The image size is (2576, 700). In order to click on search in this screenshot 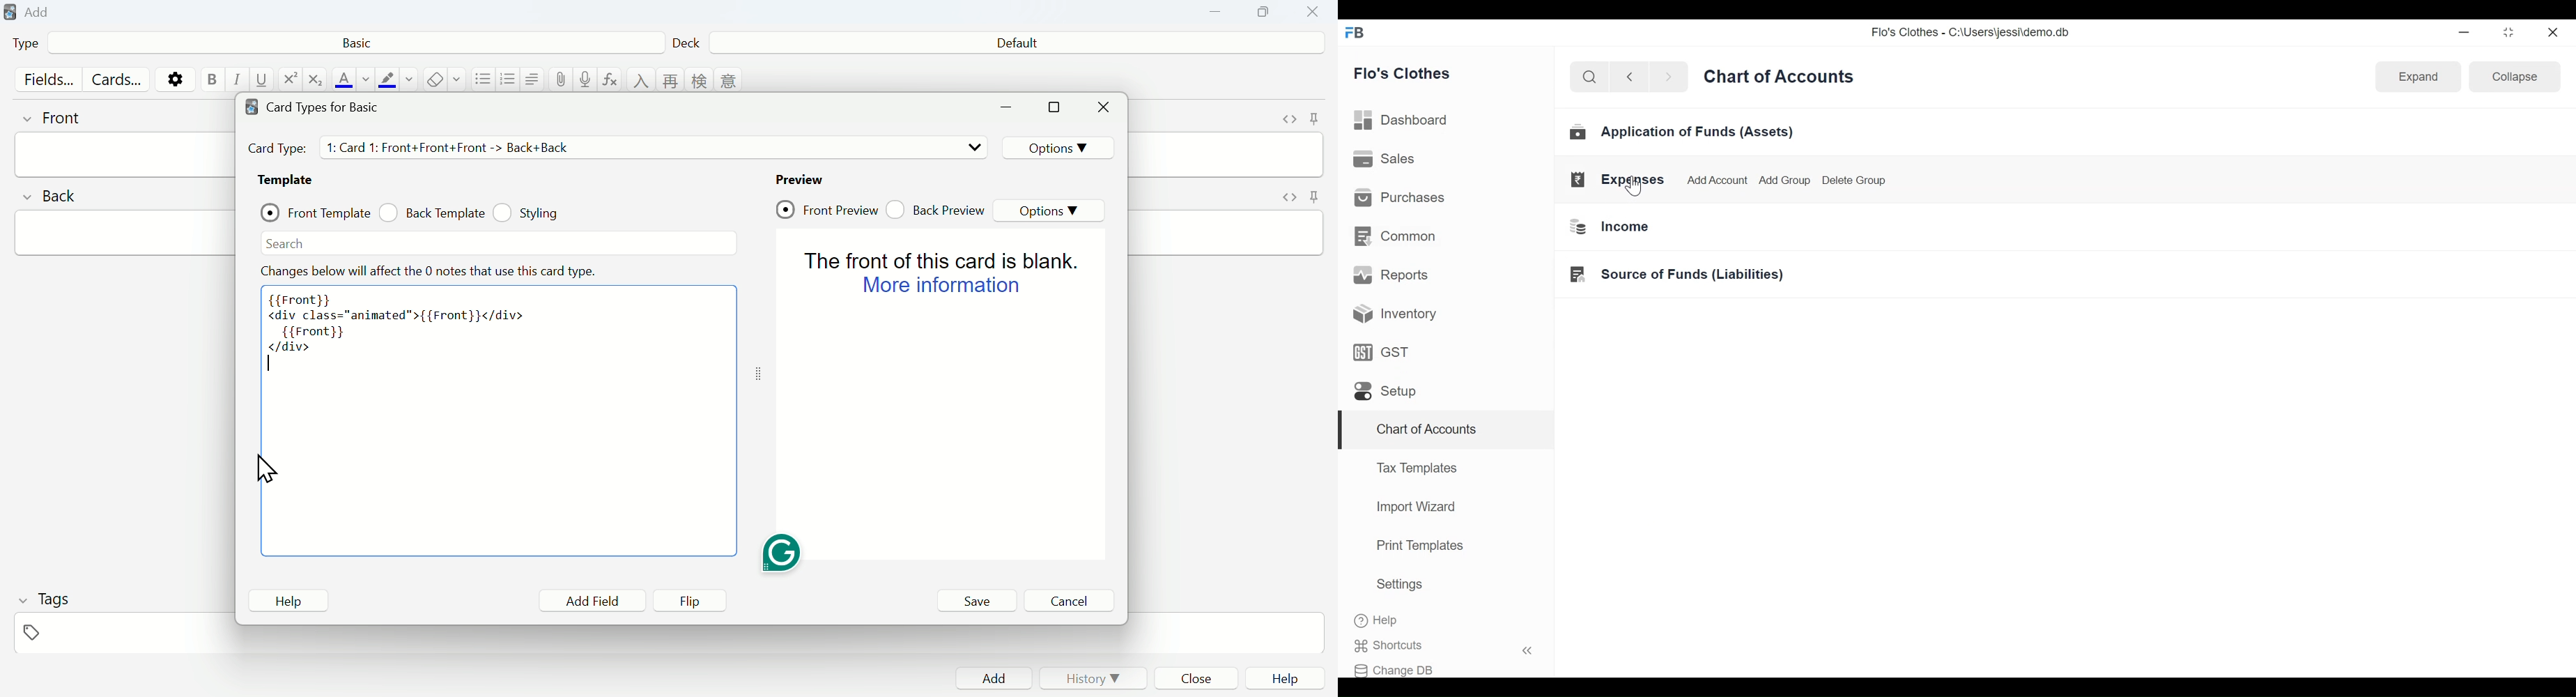, I will do `click(1589, 77)`.